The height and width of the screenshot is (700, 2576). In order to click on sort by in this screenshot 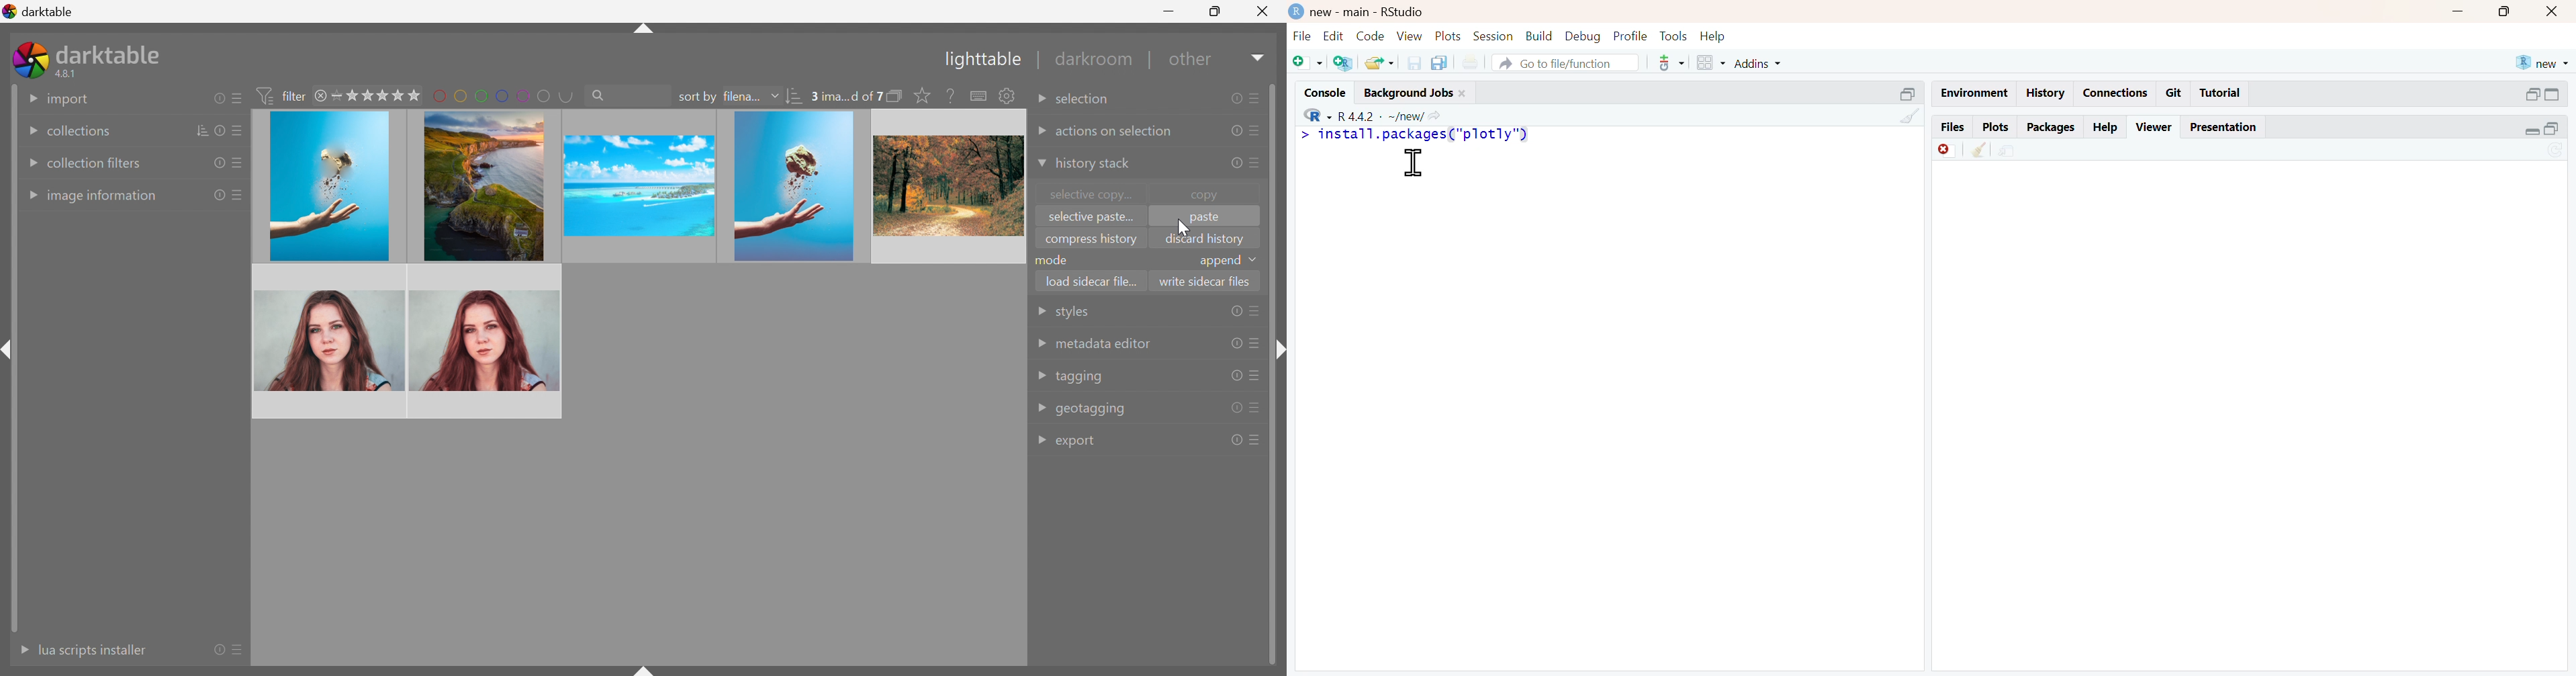, I will do `click(697, 97)`.